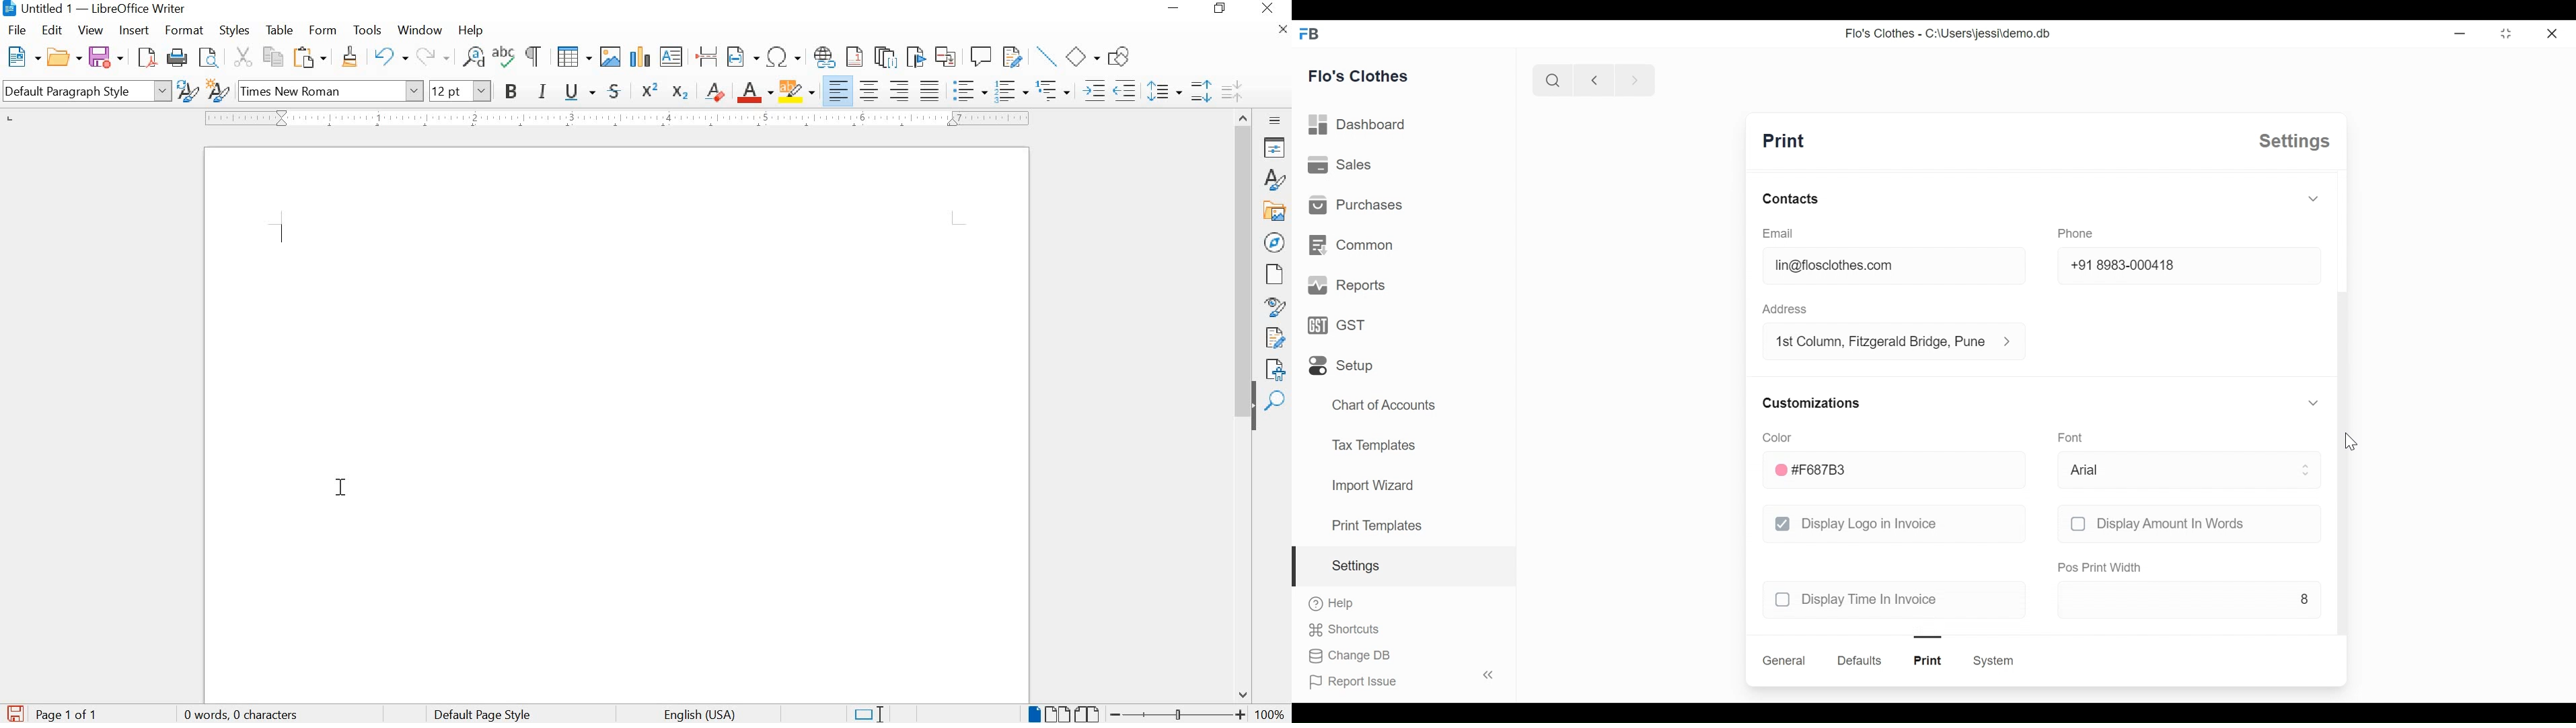 Image resolution: width=2576 pixels, height=728 pixels. I want to click on sales, so click(1340, 163).